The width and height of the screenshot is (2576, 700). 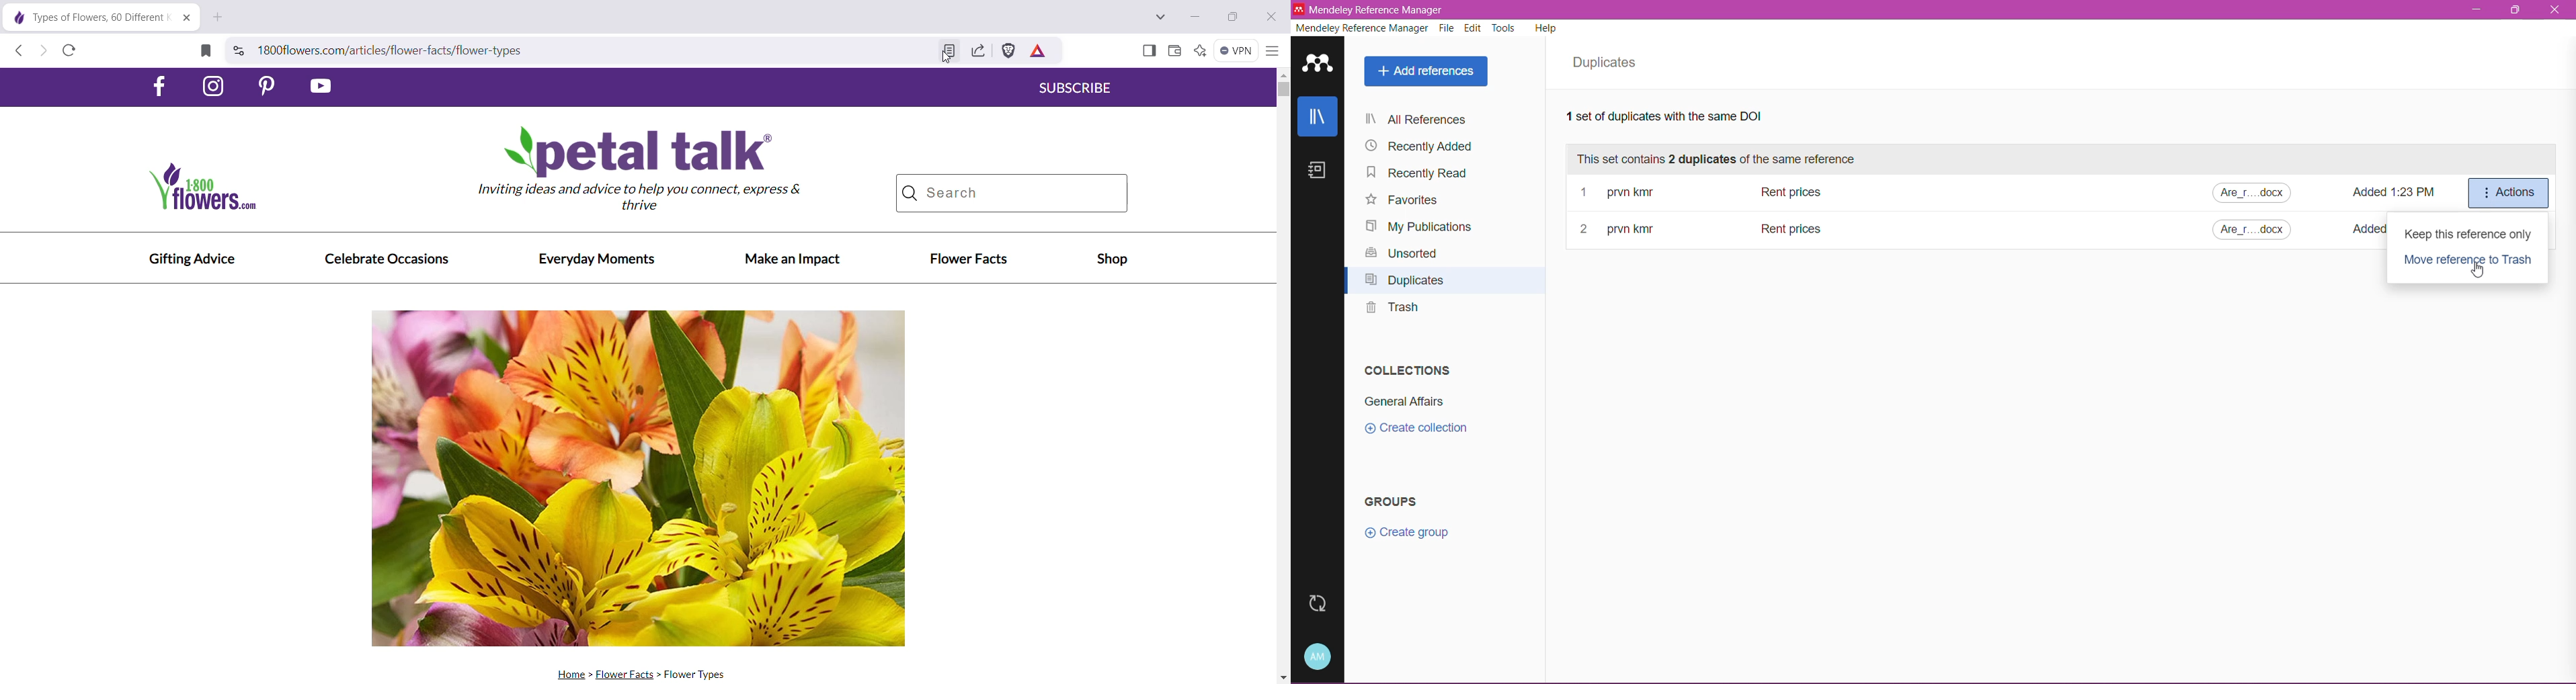 I want to click on author, so click(x=1634, y=229).